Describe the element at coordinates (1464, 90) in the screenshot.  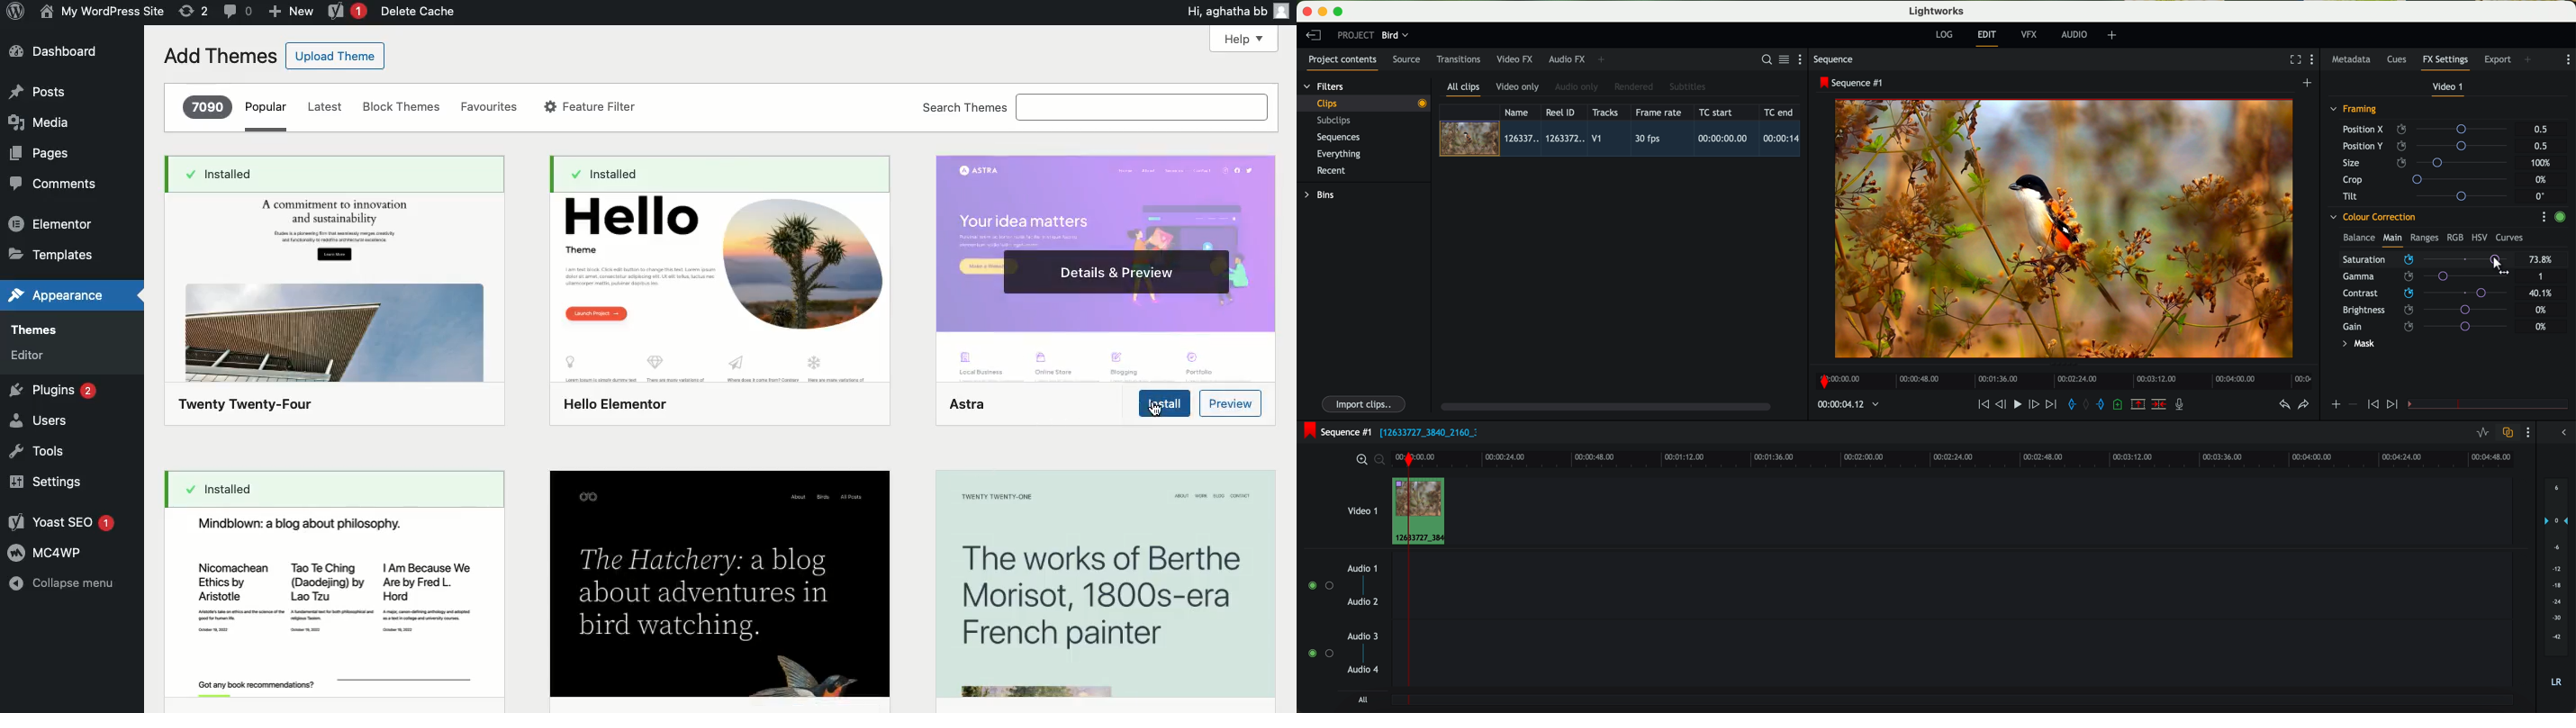
I see `all clips` at that location.